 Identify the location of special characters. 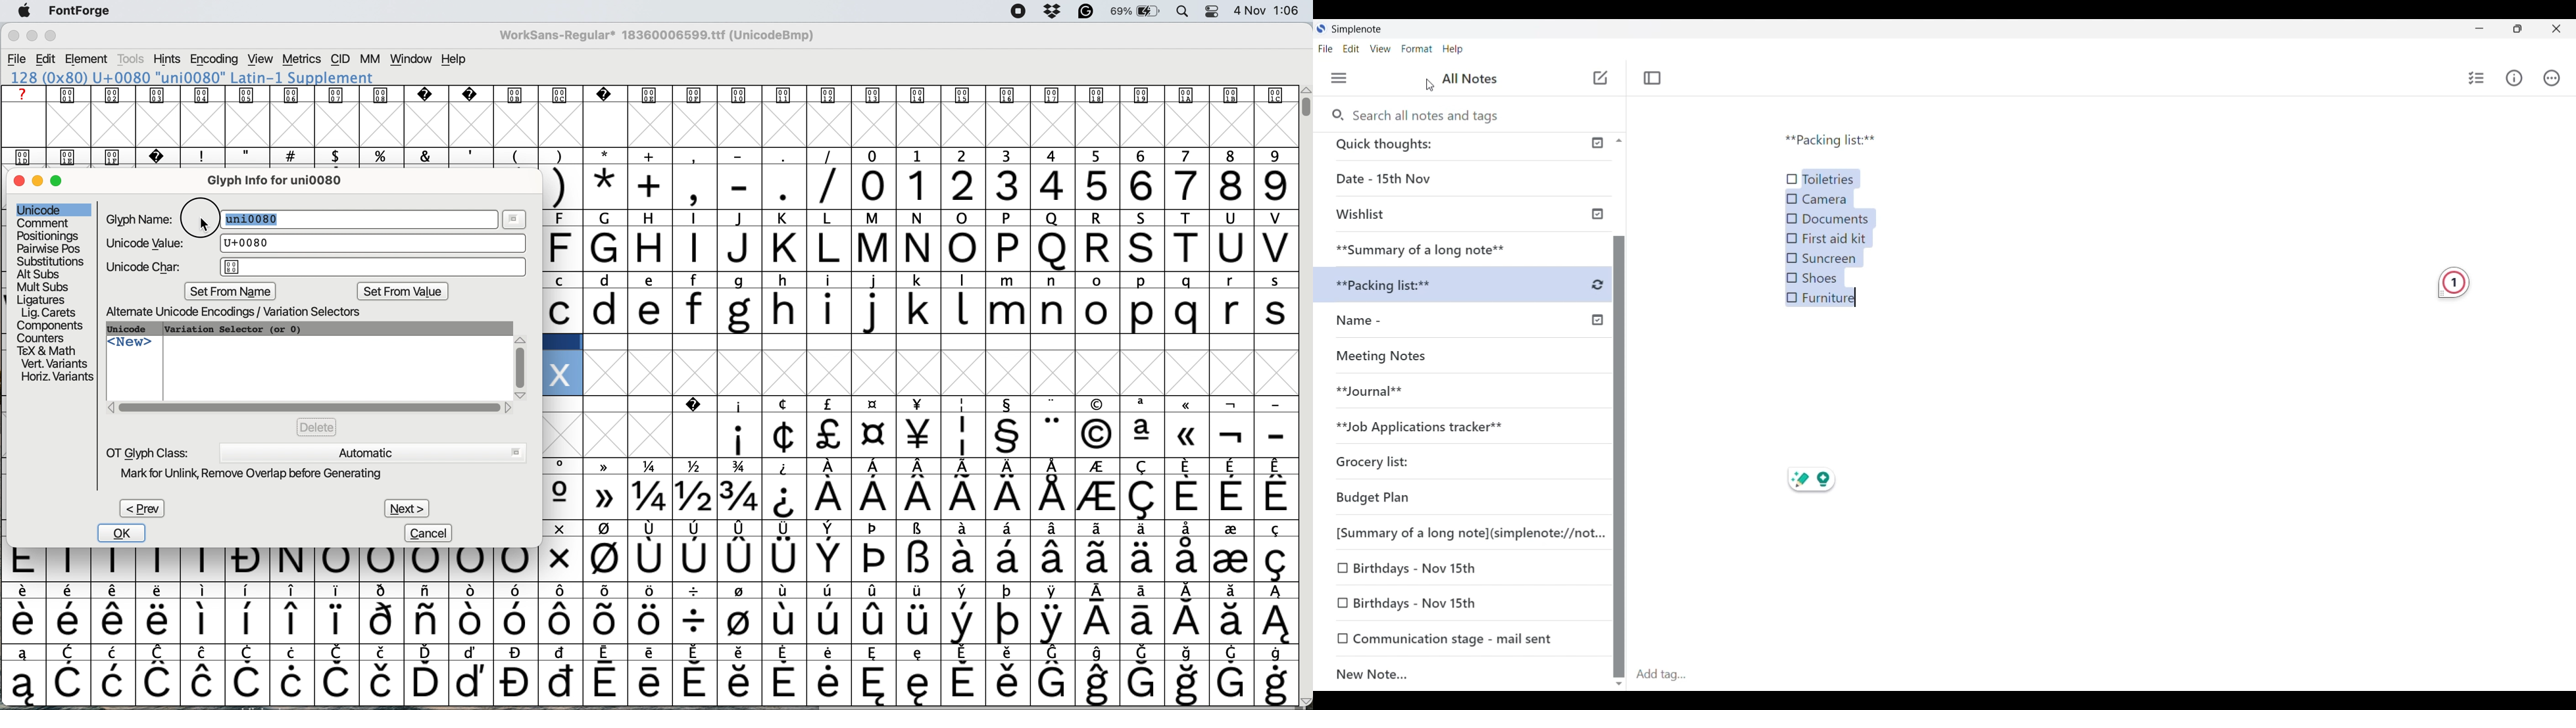
(644, 621).